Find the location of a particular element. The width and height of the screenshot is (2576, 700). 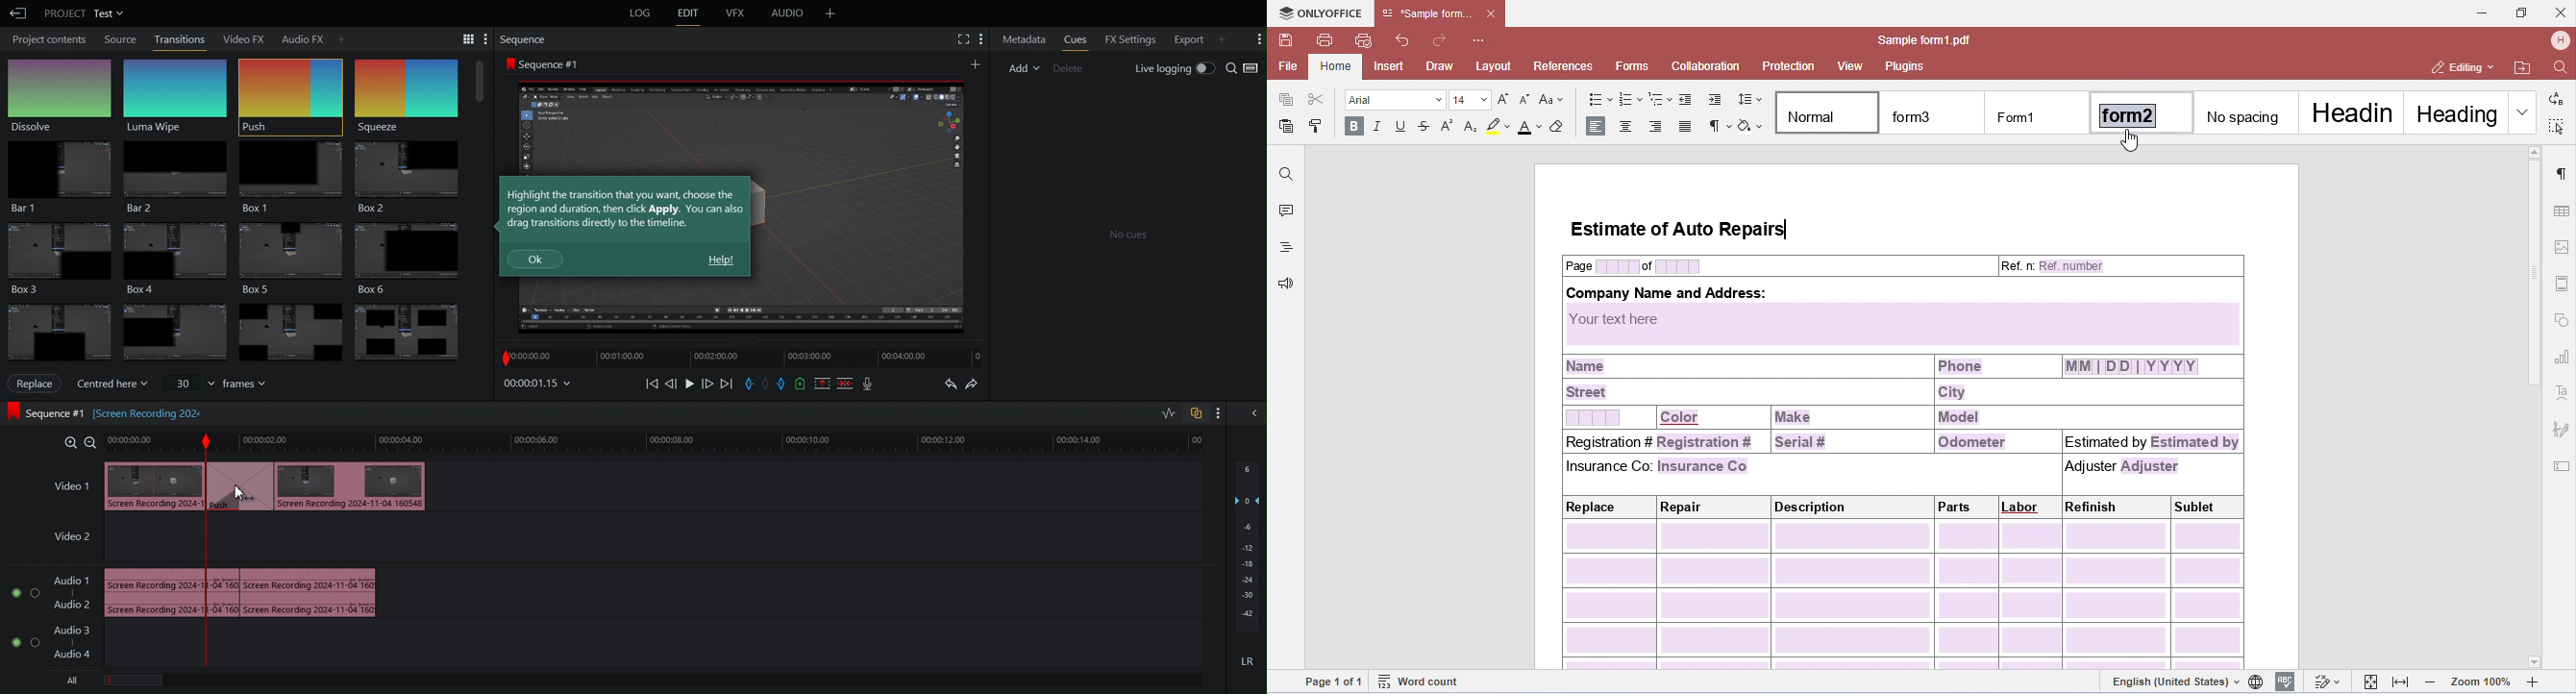

Add is located at coordinates (1223, 39).